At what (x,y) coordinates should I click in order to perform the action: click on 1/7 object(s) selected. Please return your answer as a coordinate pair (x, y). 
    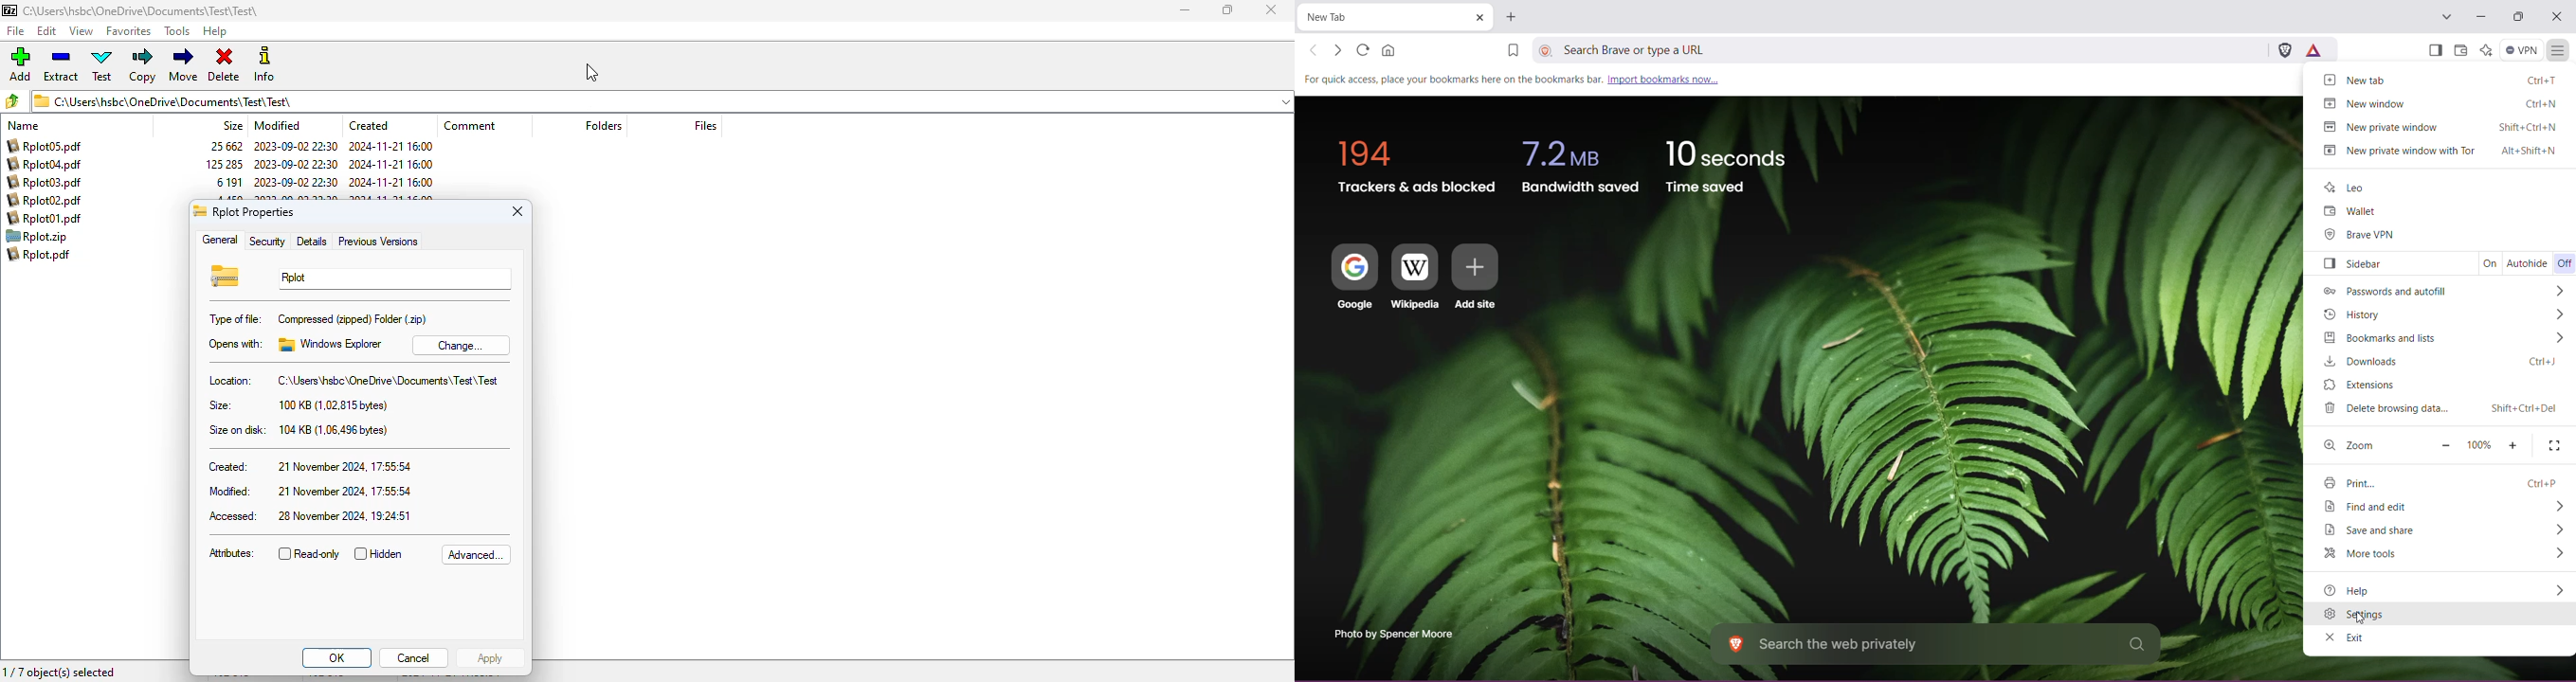
    Looking at the image, I should click on (59, 672).